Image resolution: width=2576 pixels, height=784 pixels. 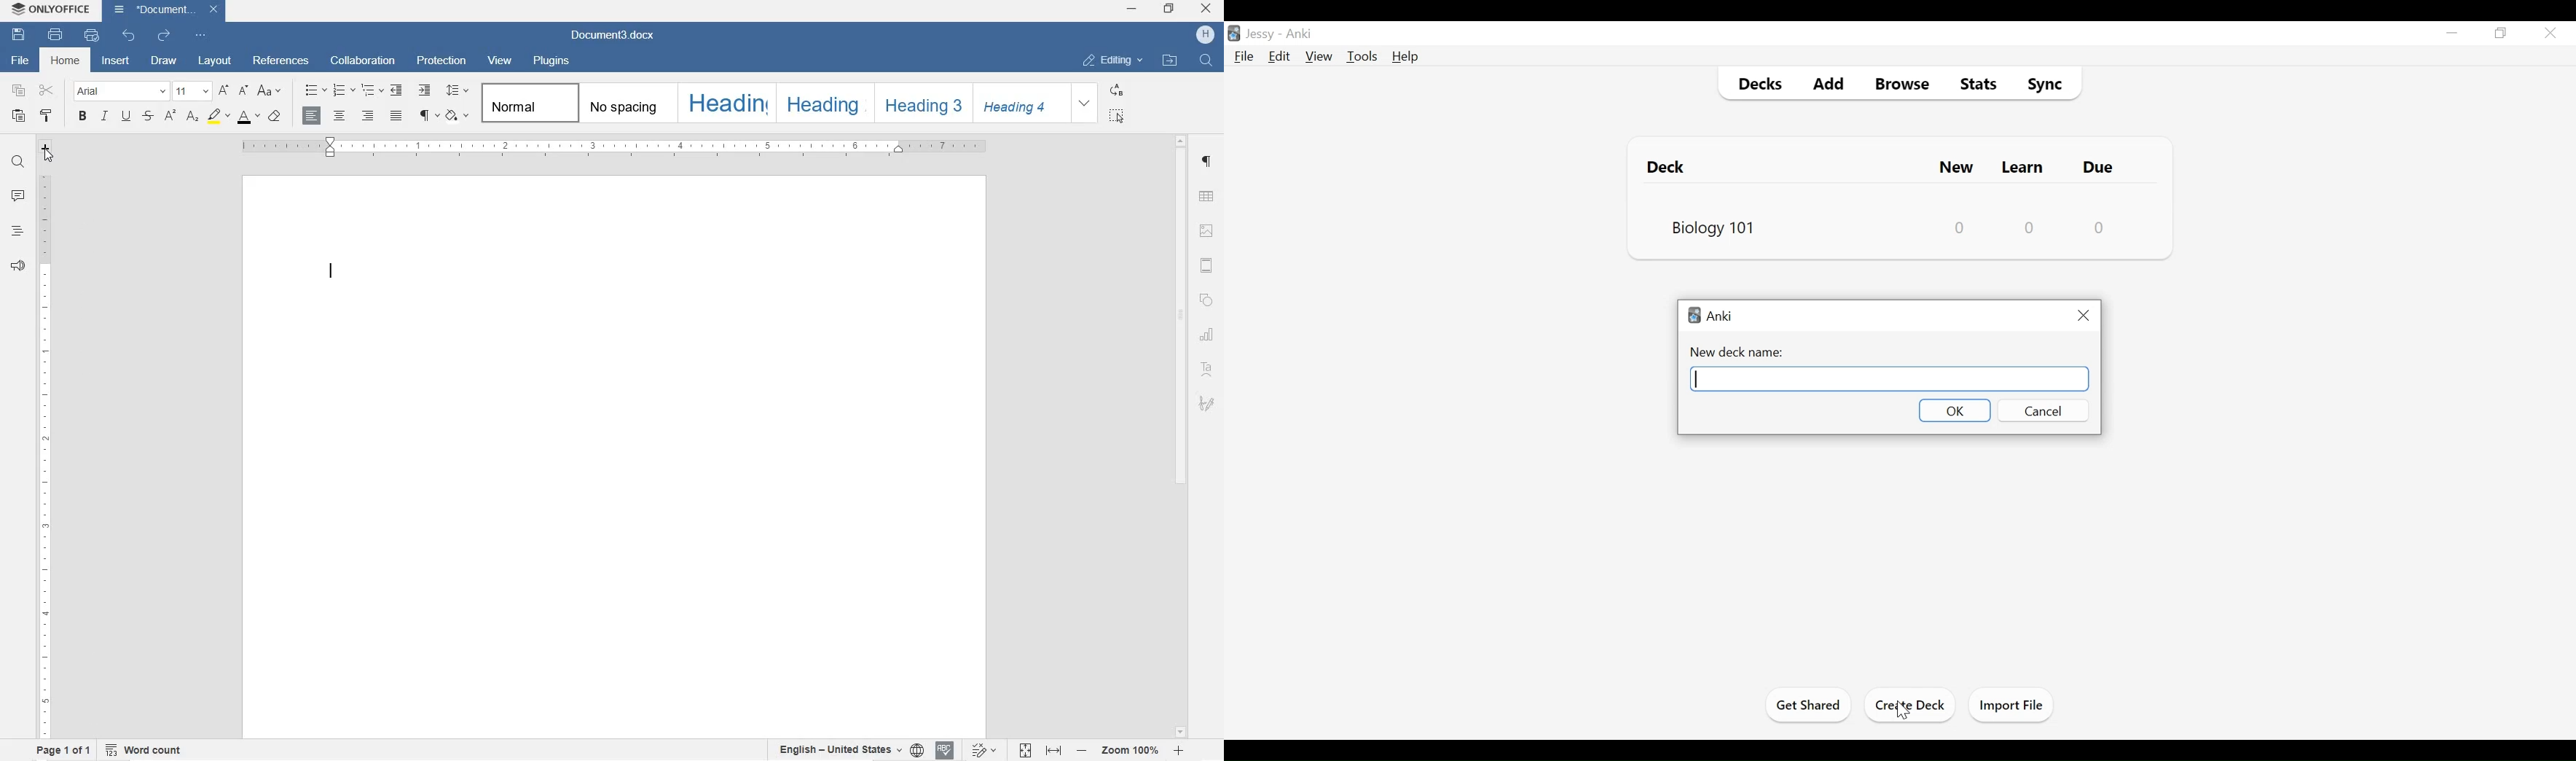 I want to click on DECREASE INDENT, so click(x=395, y=91).